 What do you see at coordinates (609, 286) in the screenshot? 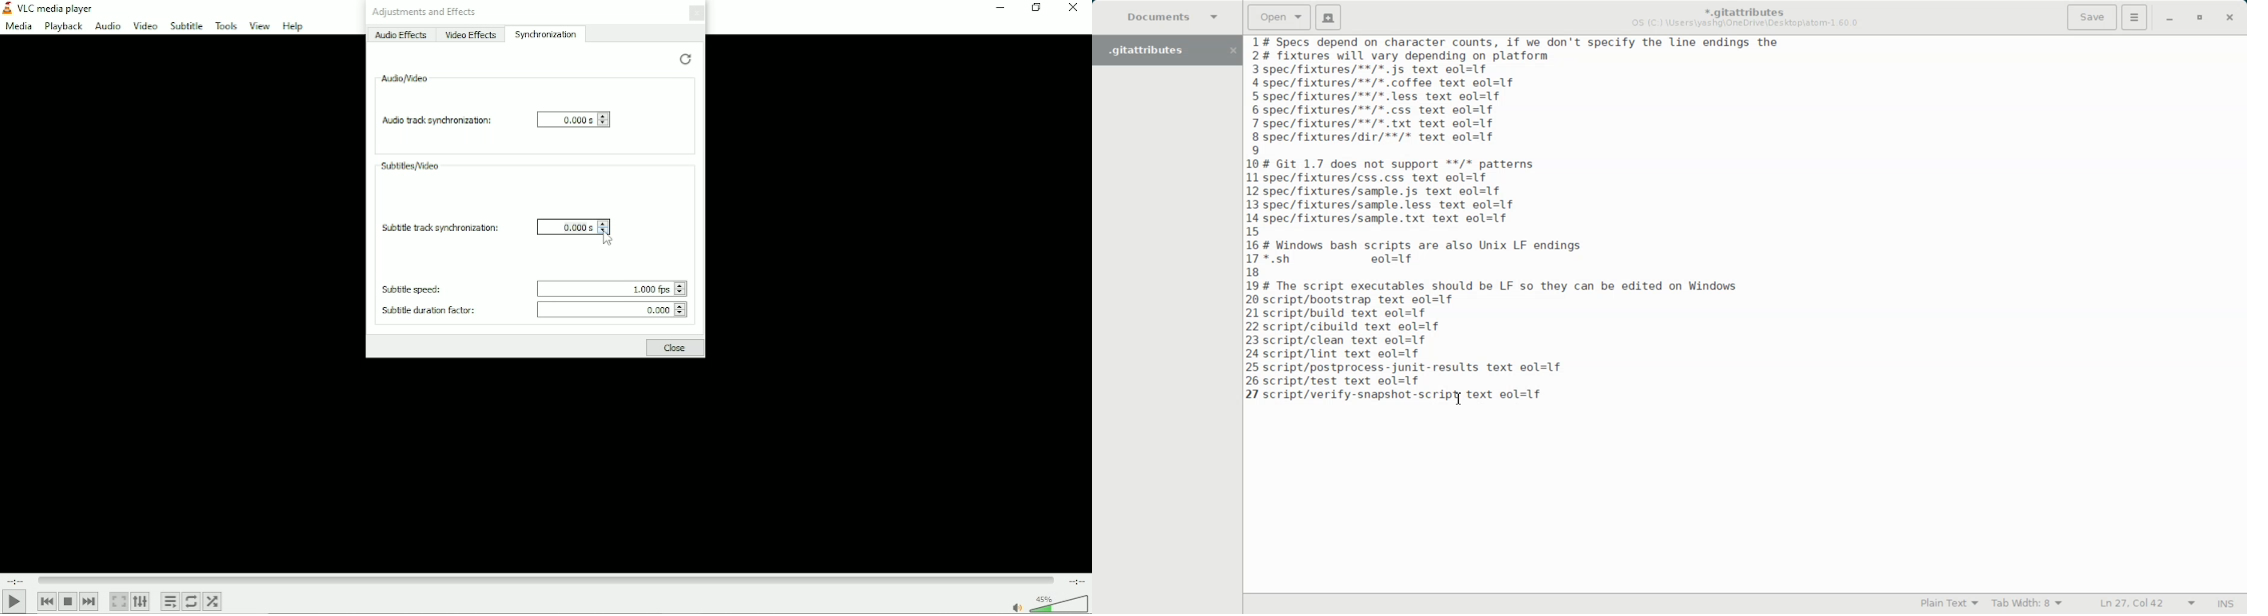
I see `1.000 fps` at bounding box center [609, 286].